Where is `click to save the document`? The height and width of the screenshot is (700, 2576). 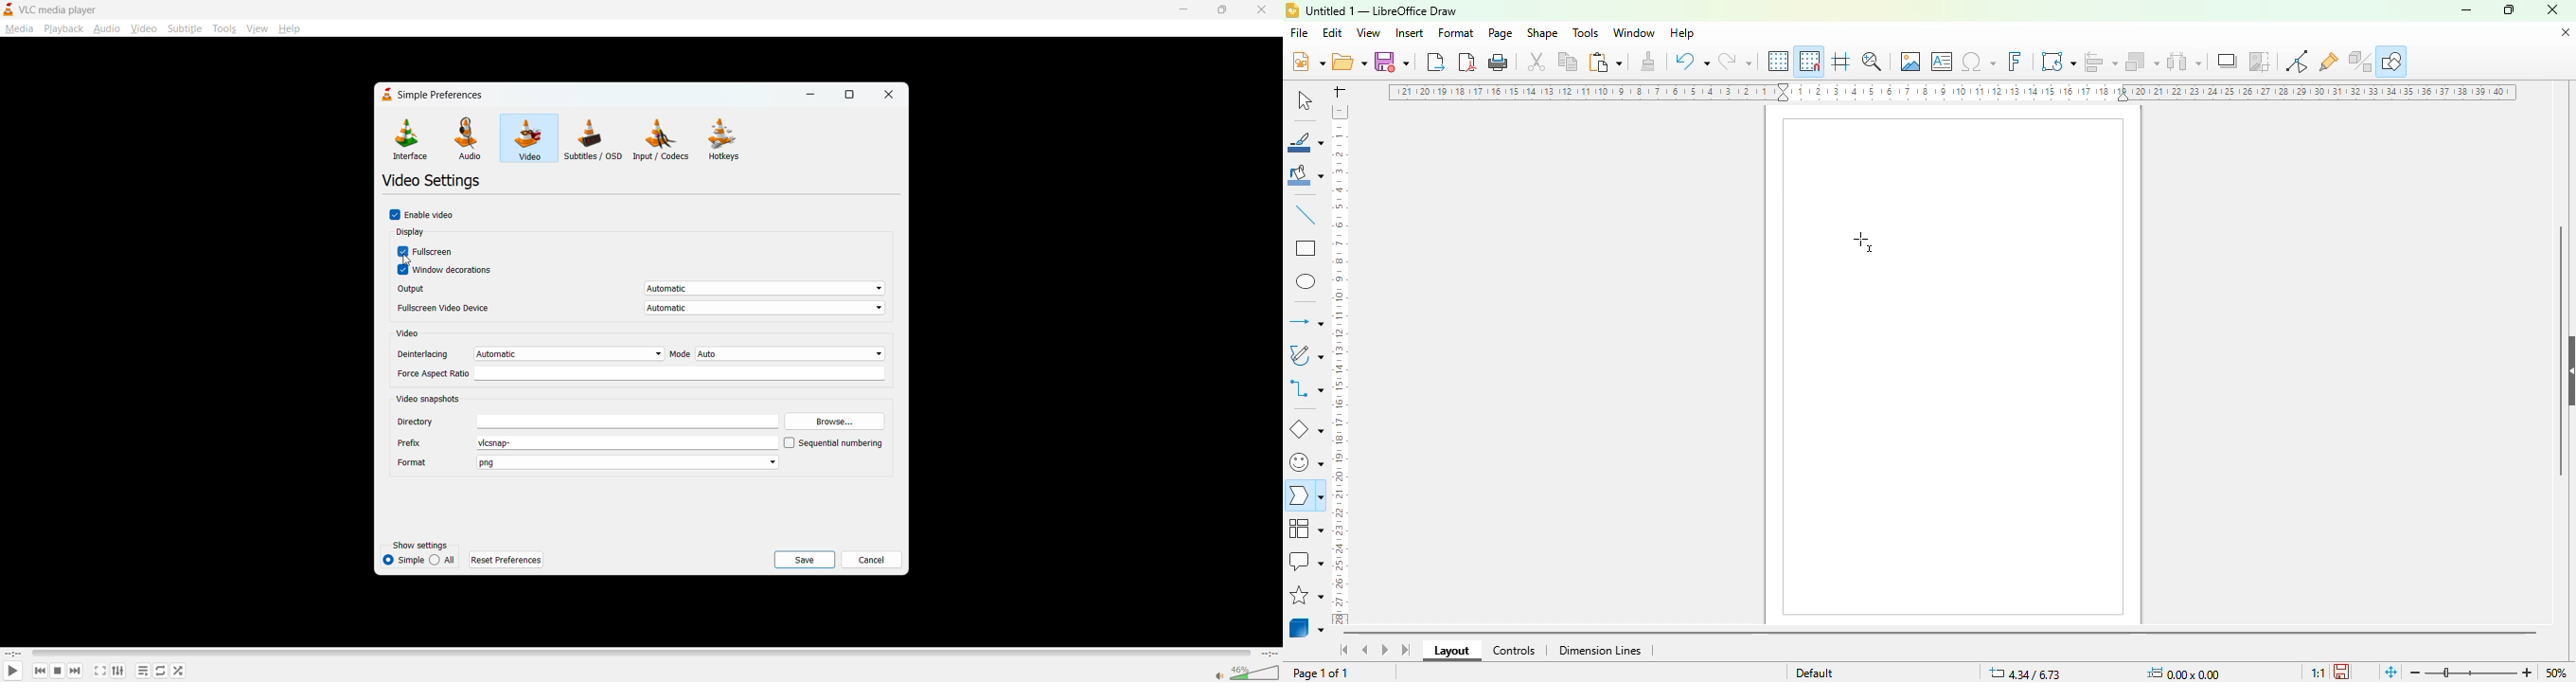 click to save the document is located at coordinates (2341, 672).